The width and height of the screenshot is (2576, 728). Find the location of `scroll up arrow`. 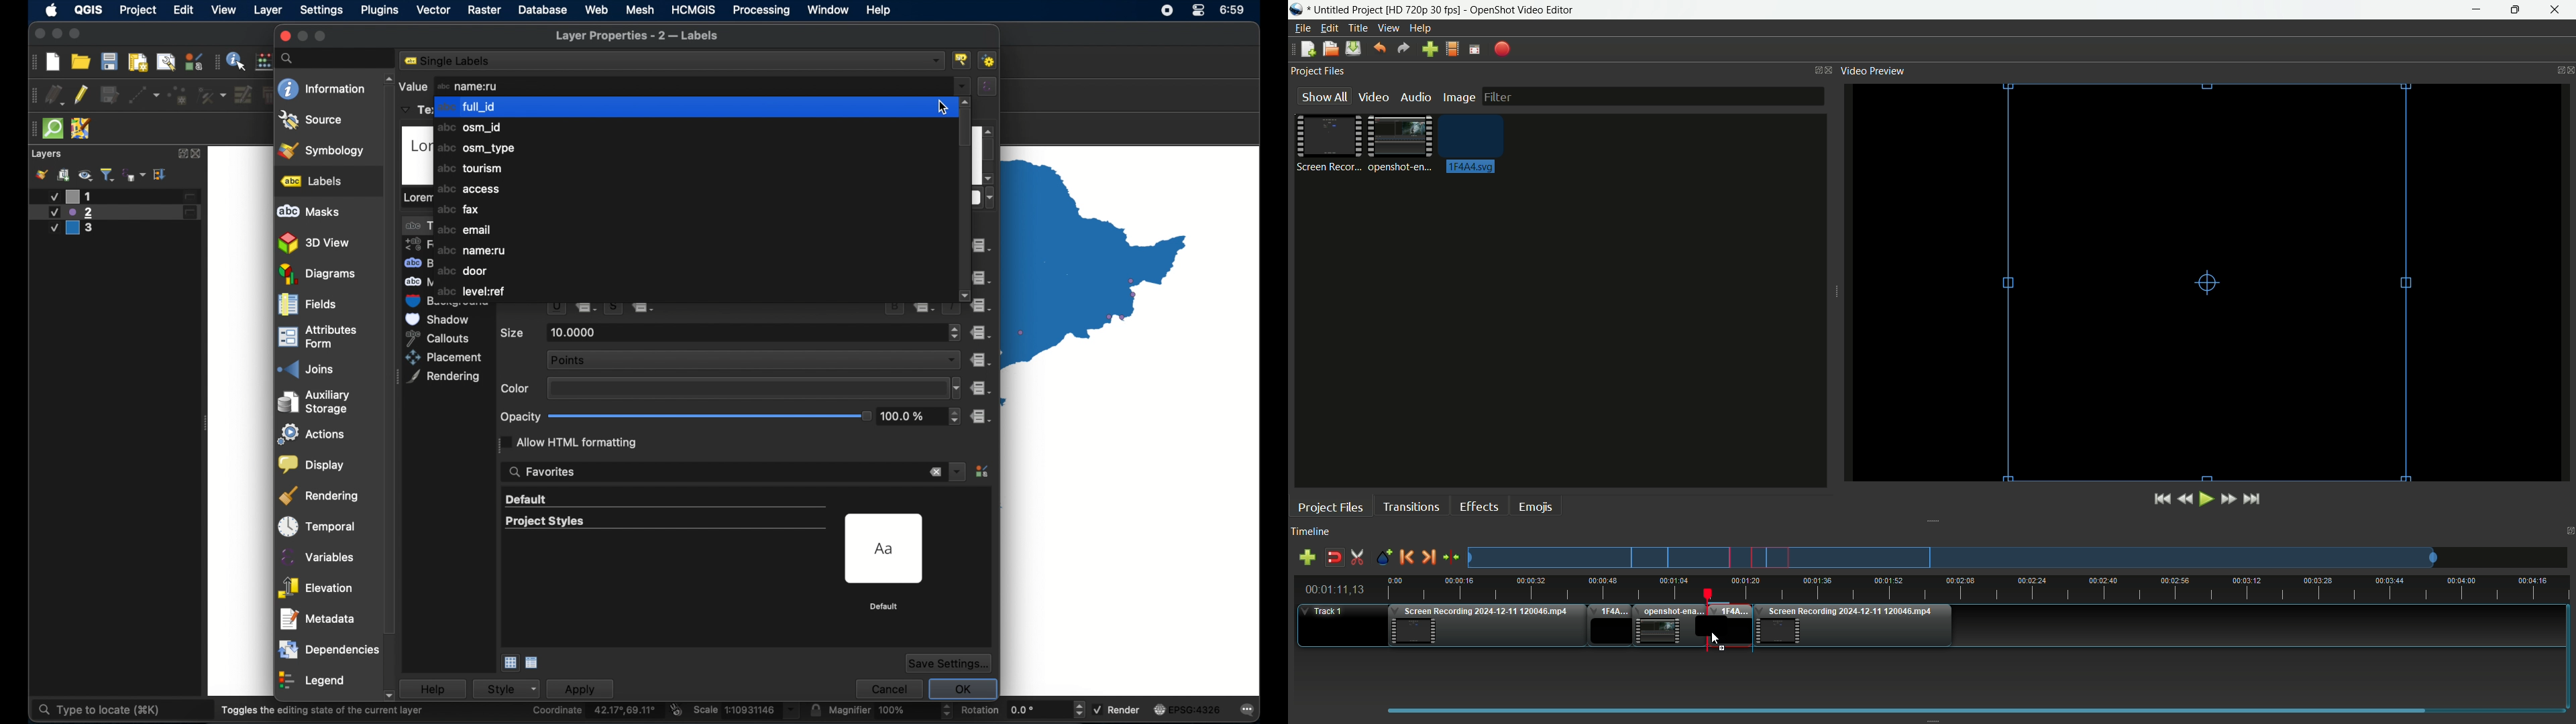

scroll up arrow is located at coordinates (989, 131).